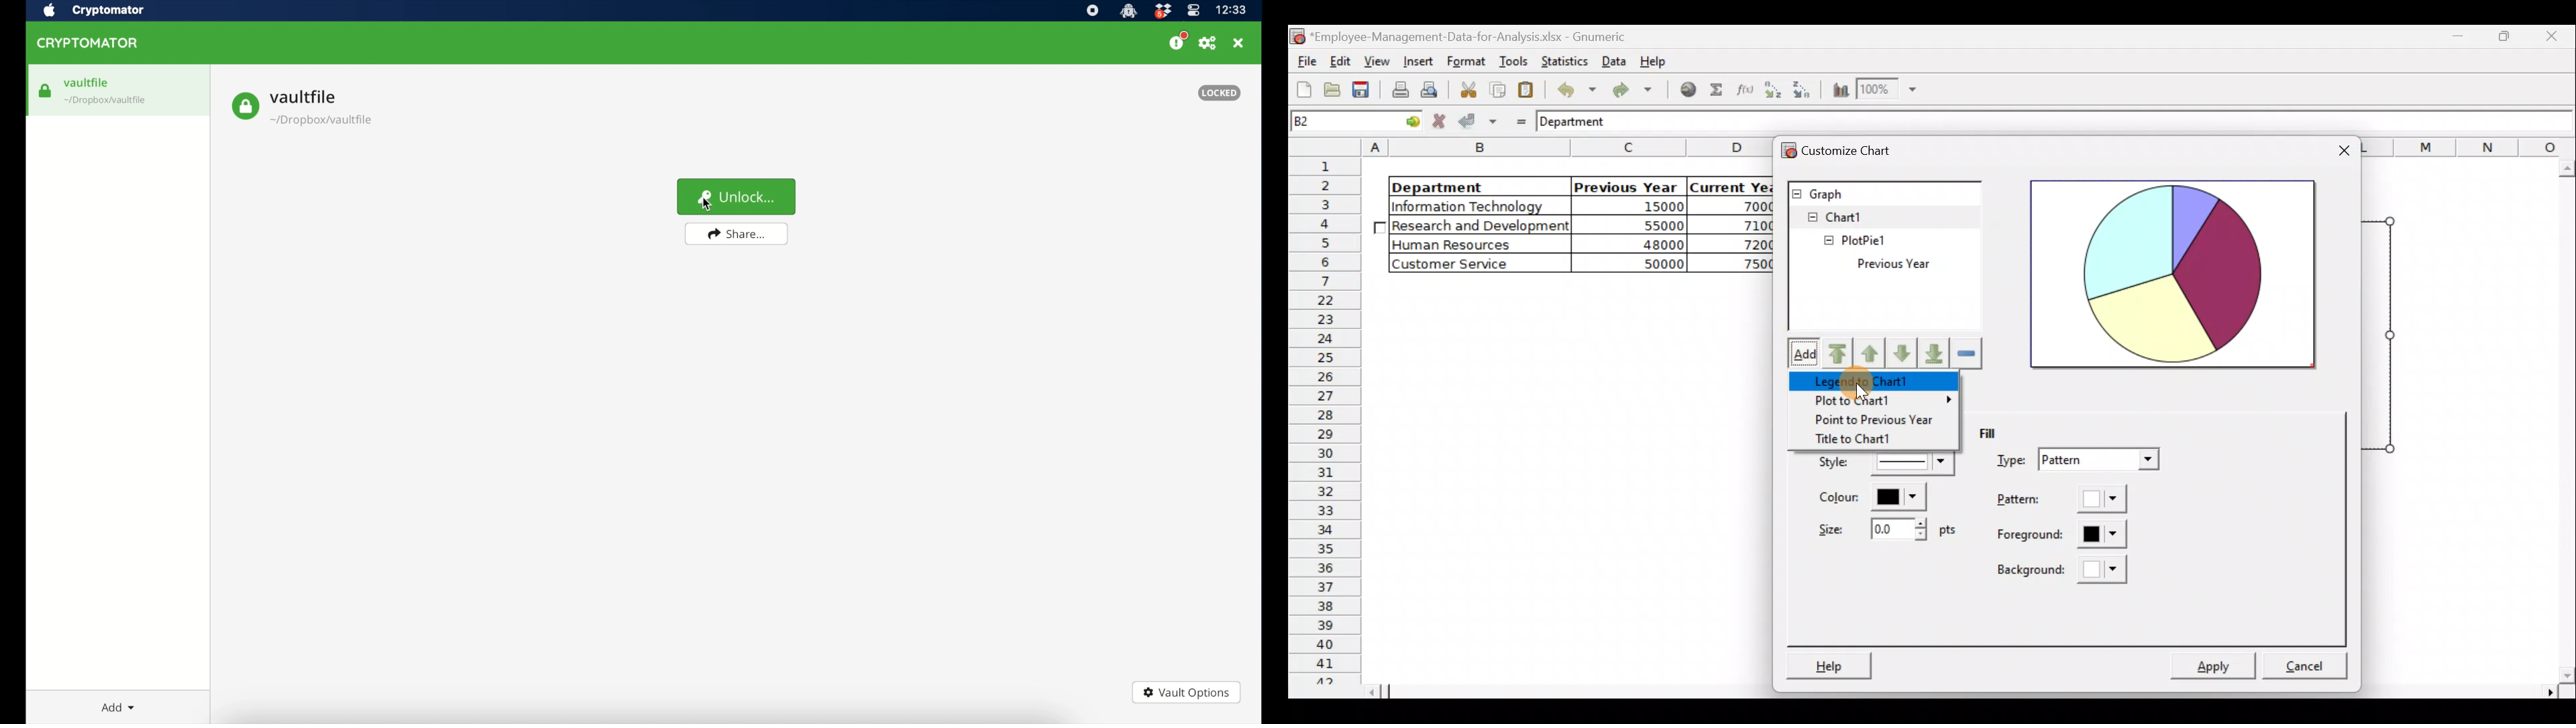 The image size is (2576, 728). I want to click on Minimize, so click(2505, 41).